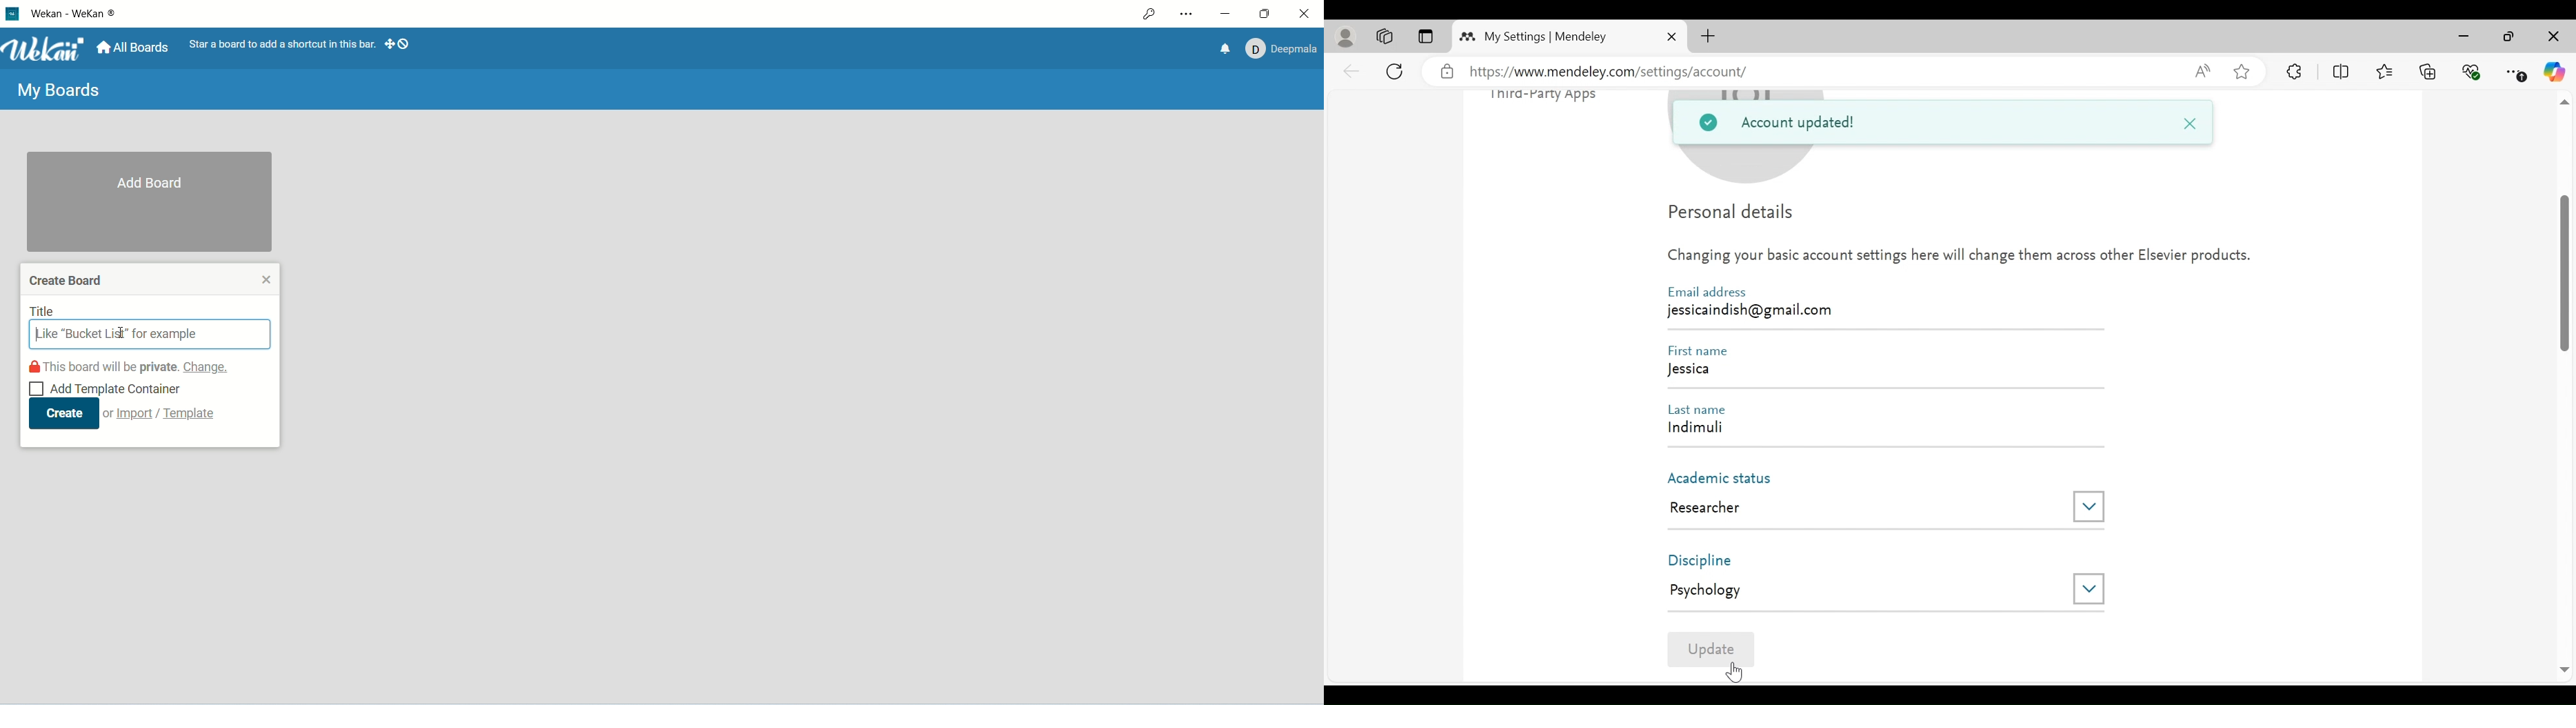  What do you see at coordinates (1754, 309) in the screenshot?
I see `jessicaindish@gmail.com` at bounding box center [1754, 309].